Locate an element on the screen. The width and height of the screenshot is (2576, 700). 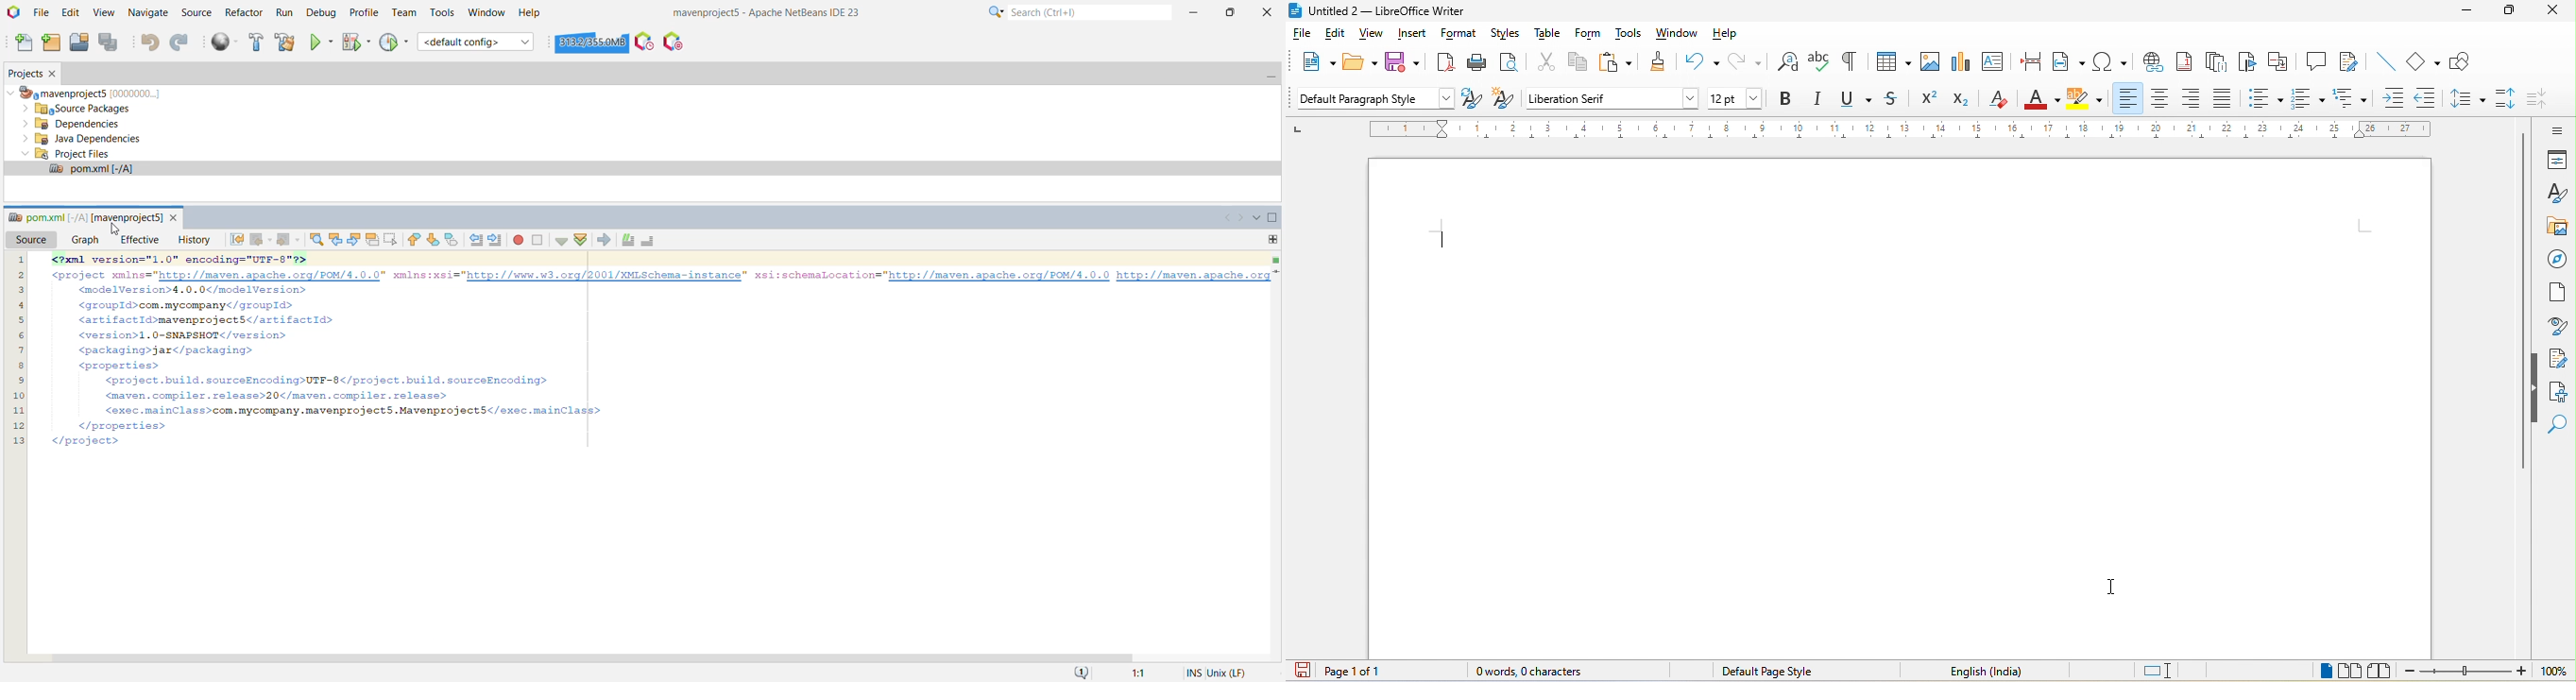
navigator is located at coordinates (2557, 260).